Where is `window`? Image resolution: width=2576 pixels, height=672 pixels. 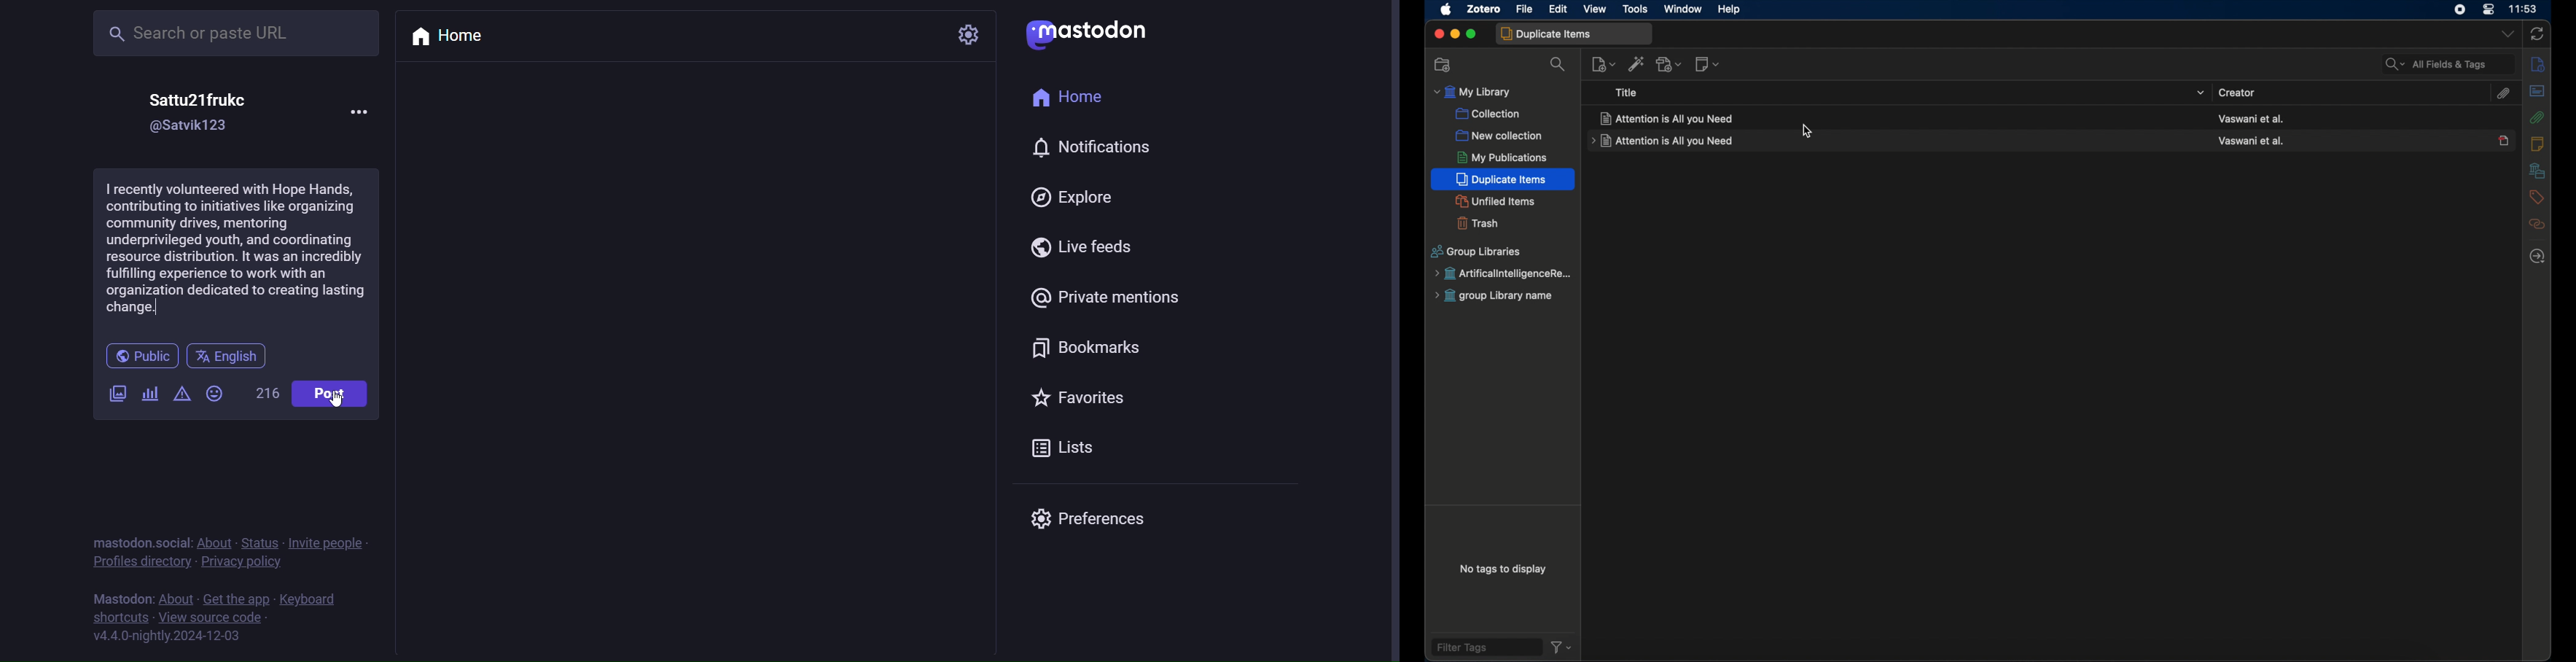 window is located at coordinates (1683, 9).